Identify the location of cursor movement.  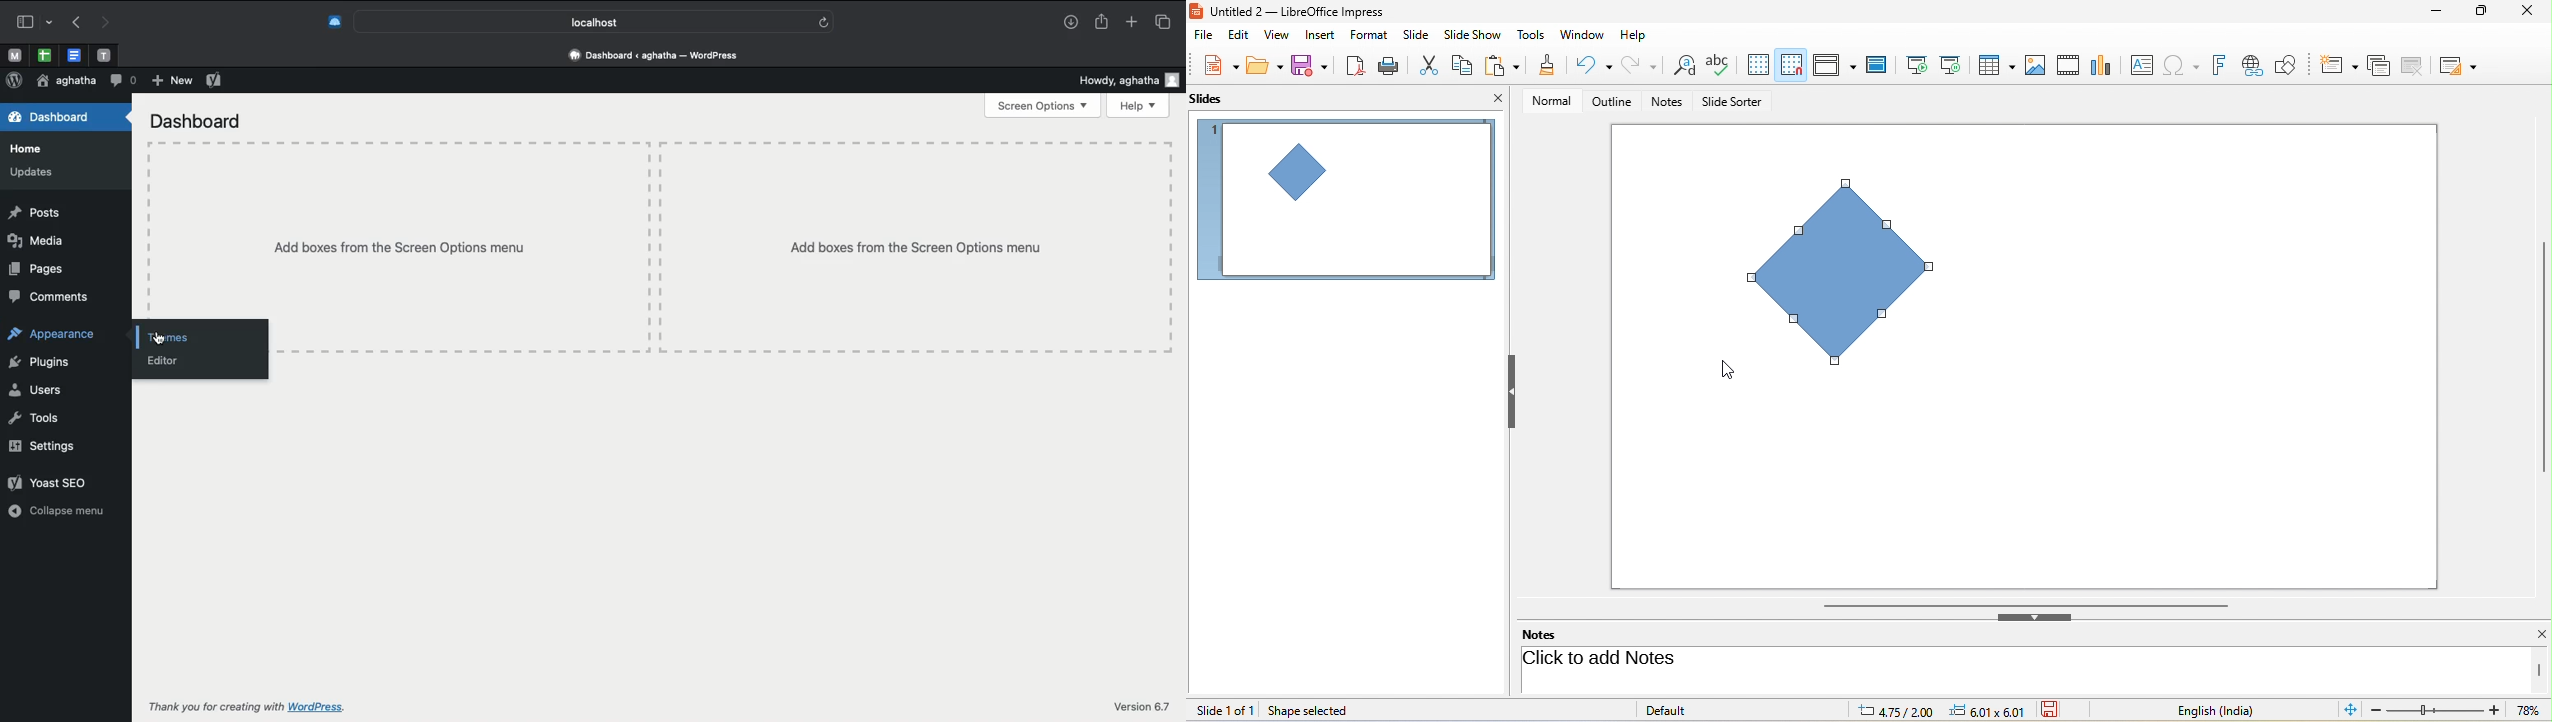
(1729, 370).